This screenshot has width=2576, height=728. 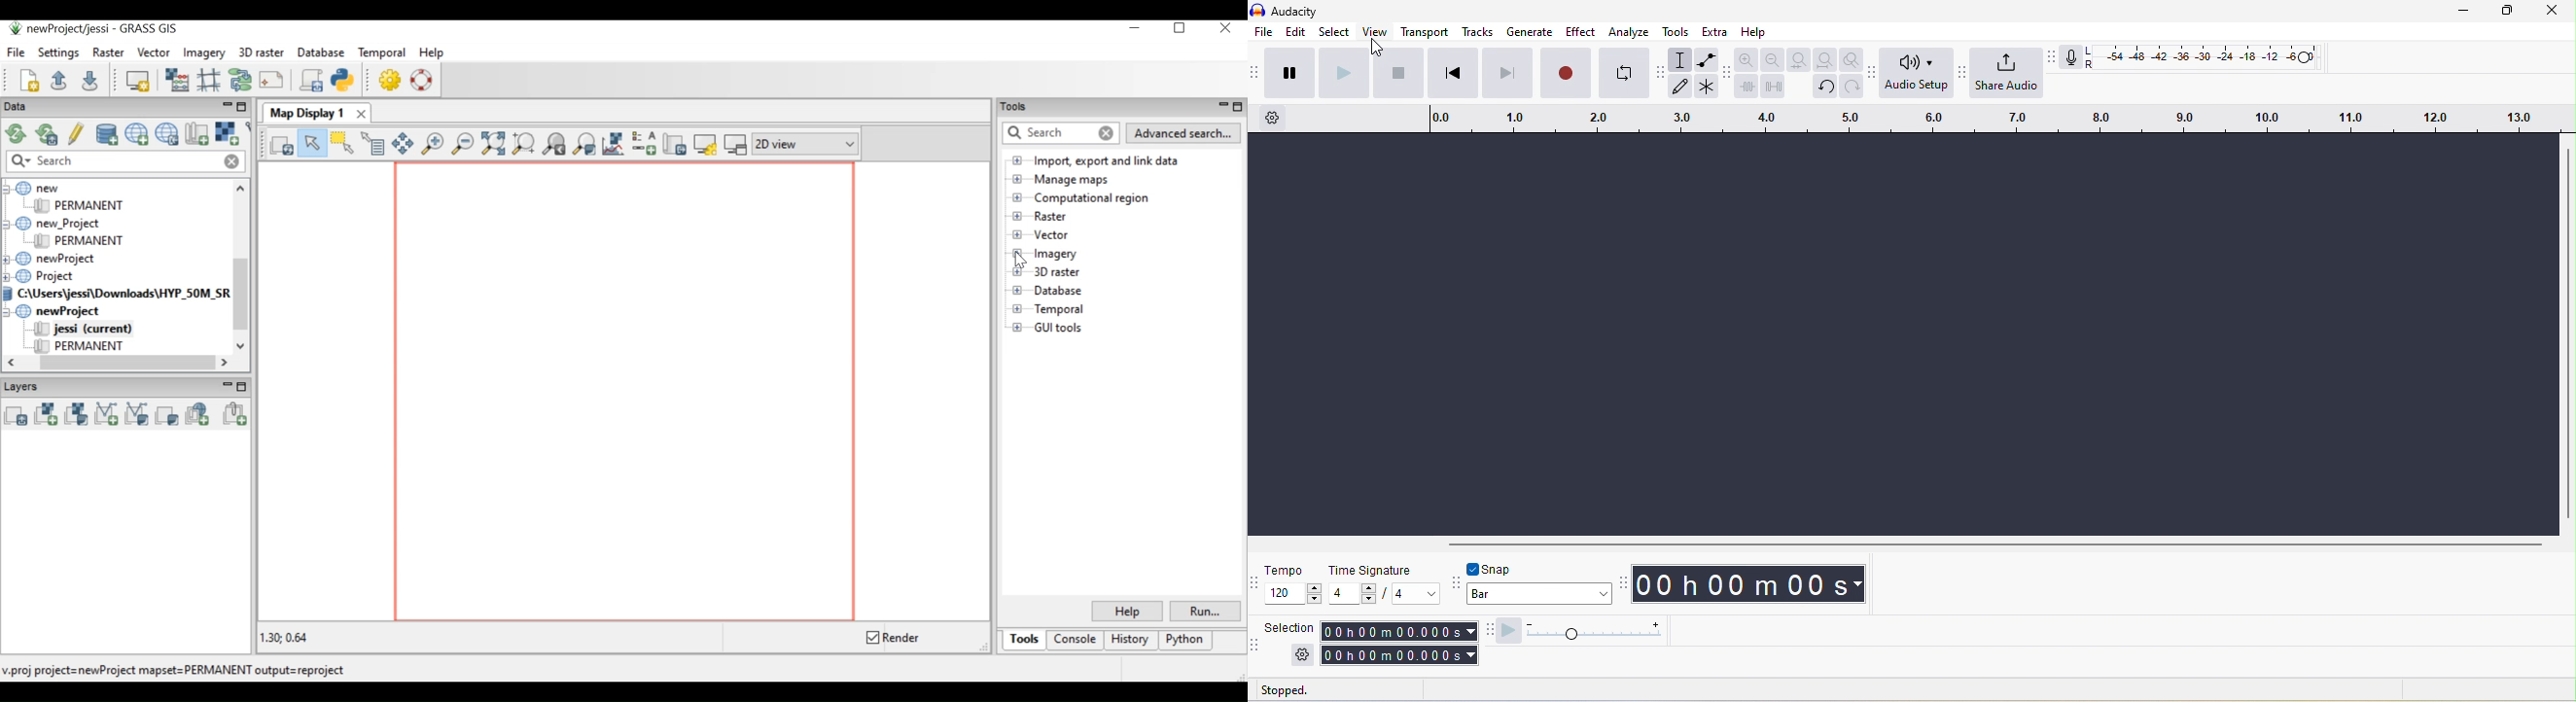 What do you see at coordinates (1629, 32) in the screenshot?
I see `analyze` at bounding box center [1629, 32].